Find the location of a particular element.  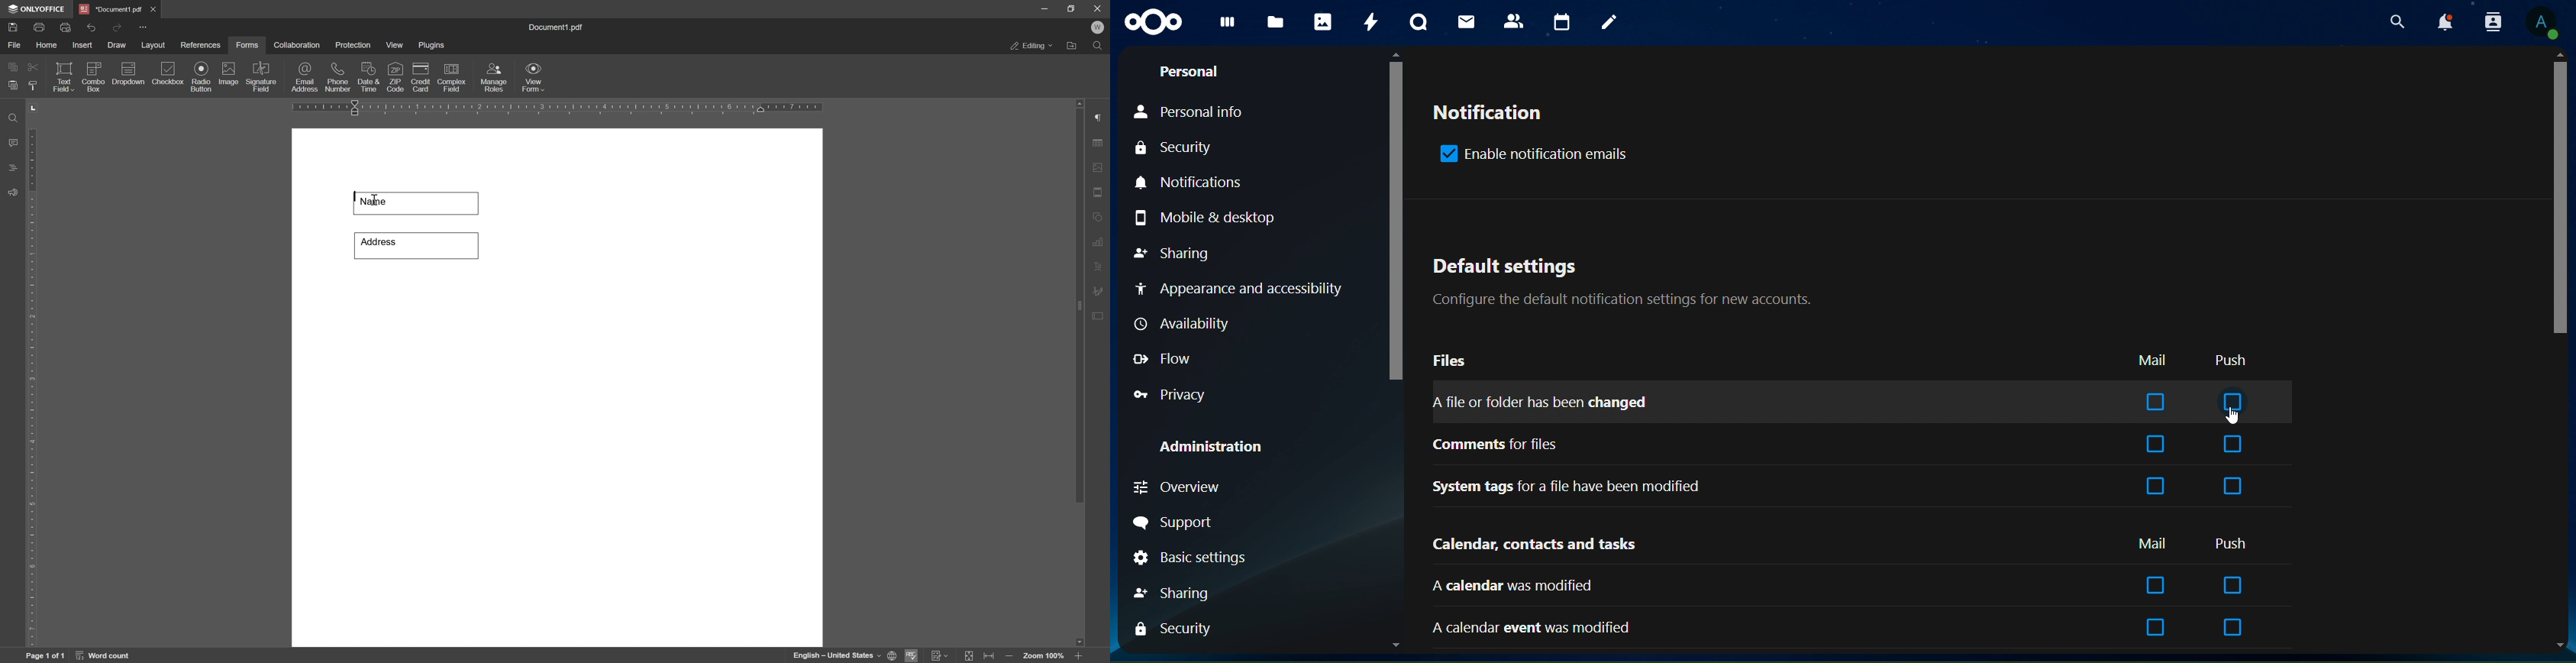

security is located at coordinates (1173, 628).